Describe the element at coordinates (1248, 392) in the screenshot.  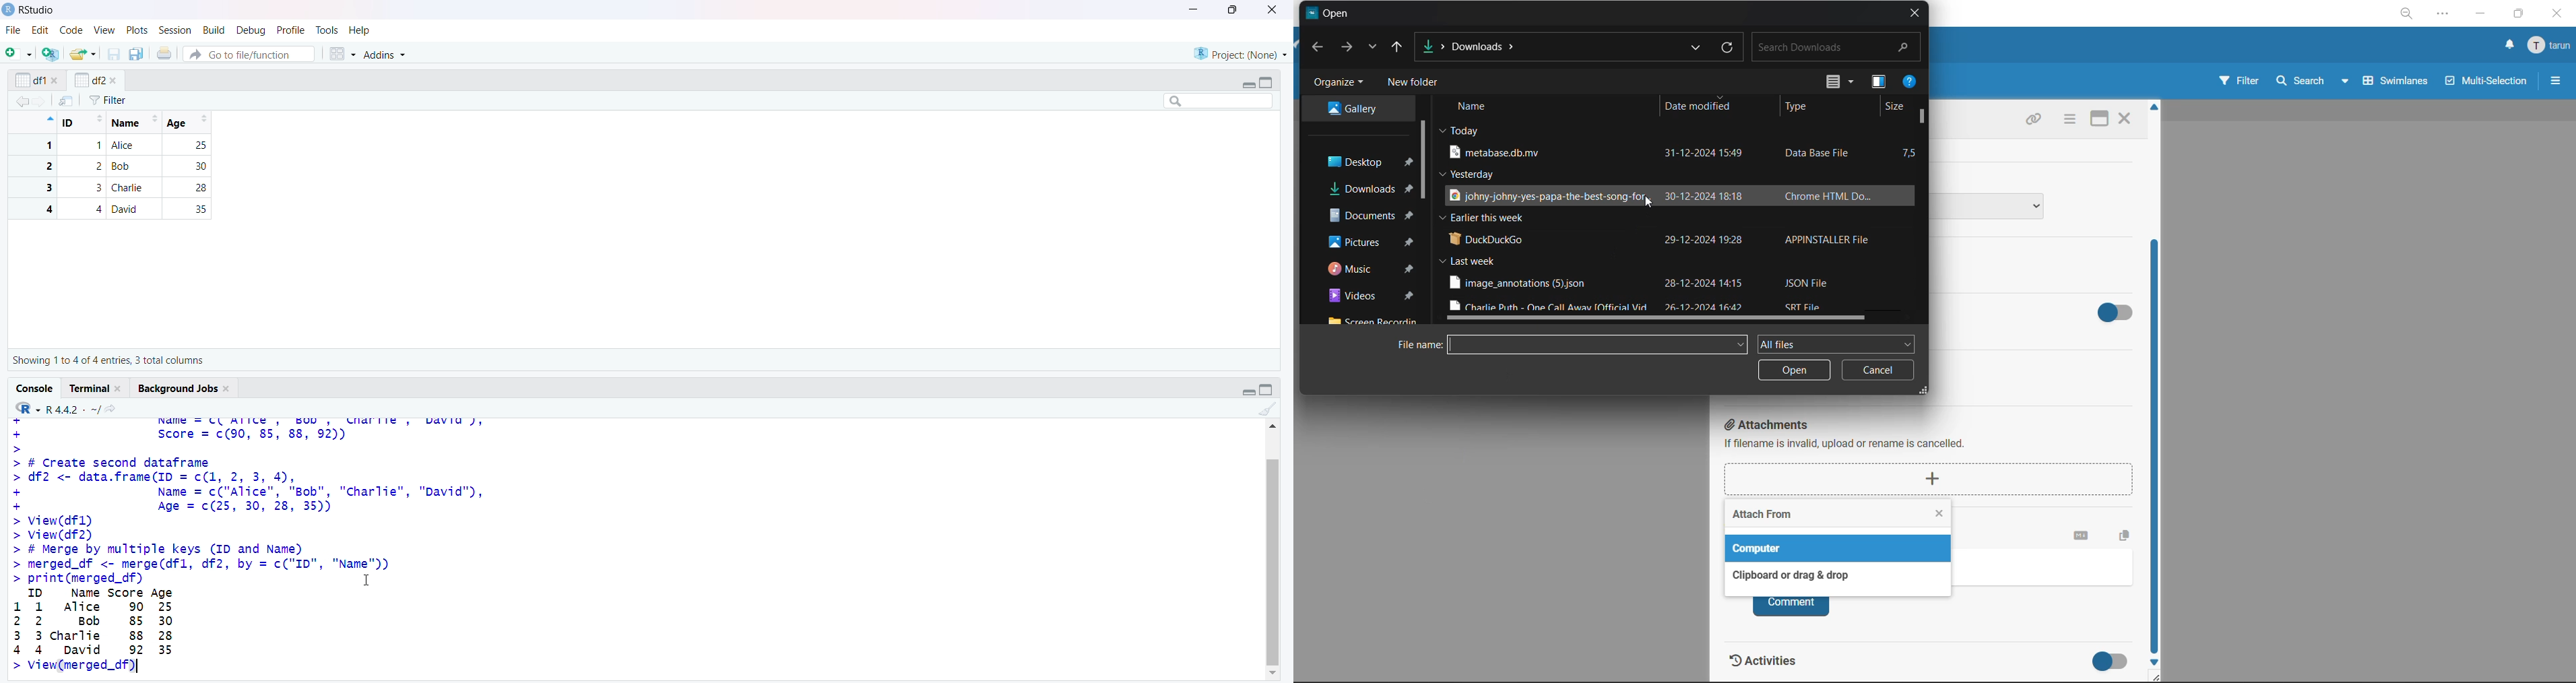
I see `Collapse/expand ` at that location.